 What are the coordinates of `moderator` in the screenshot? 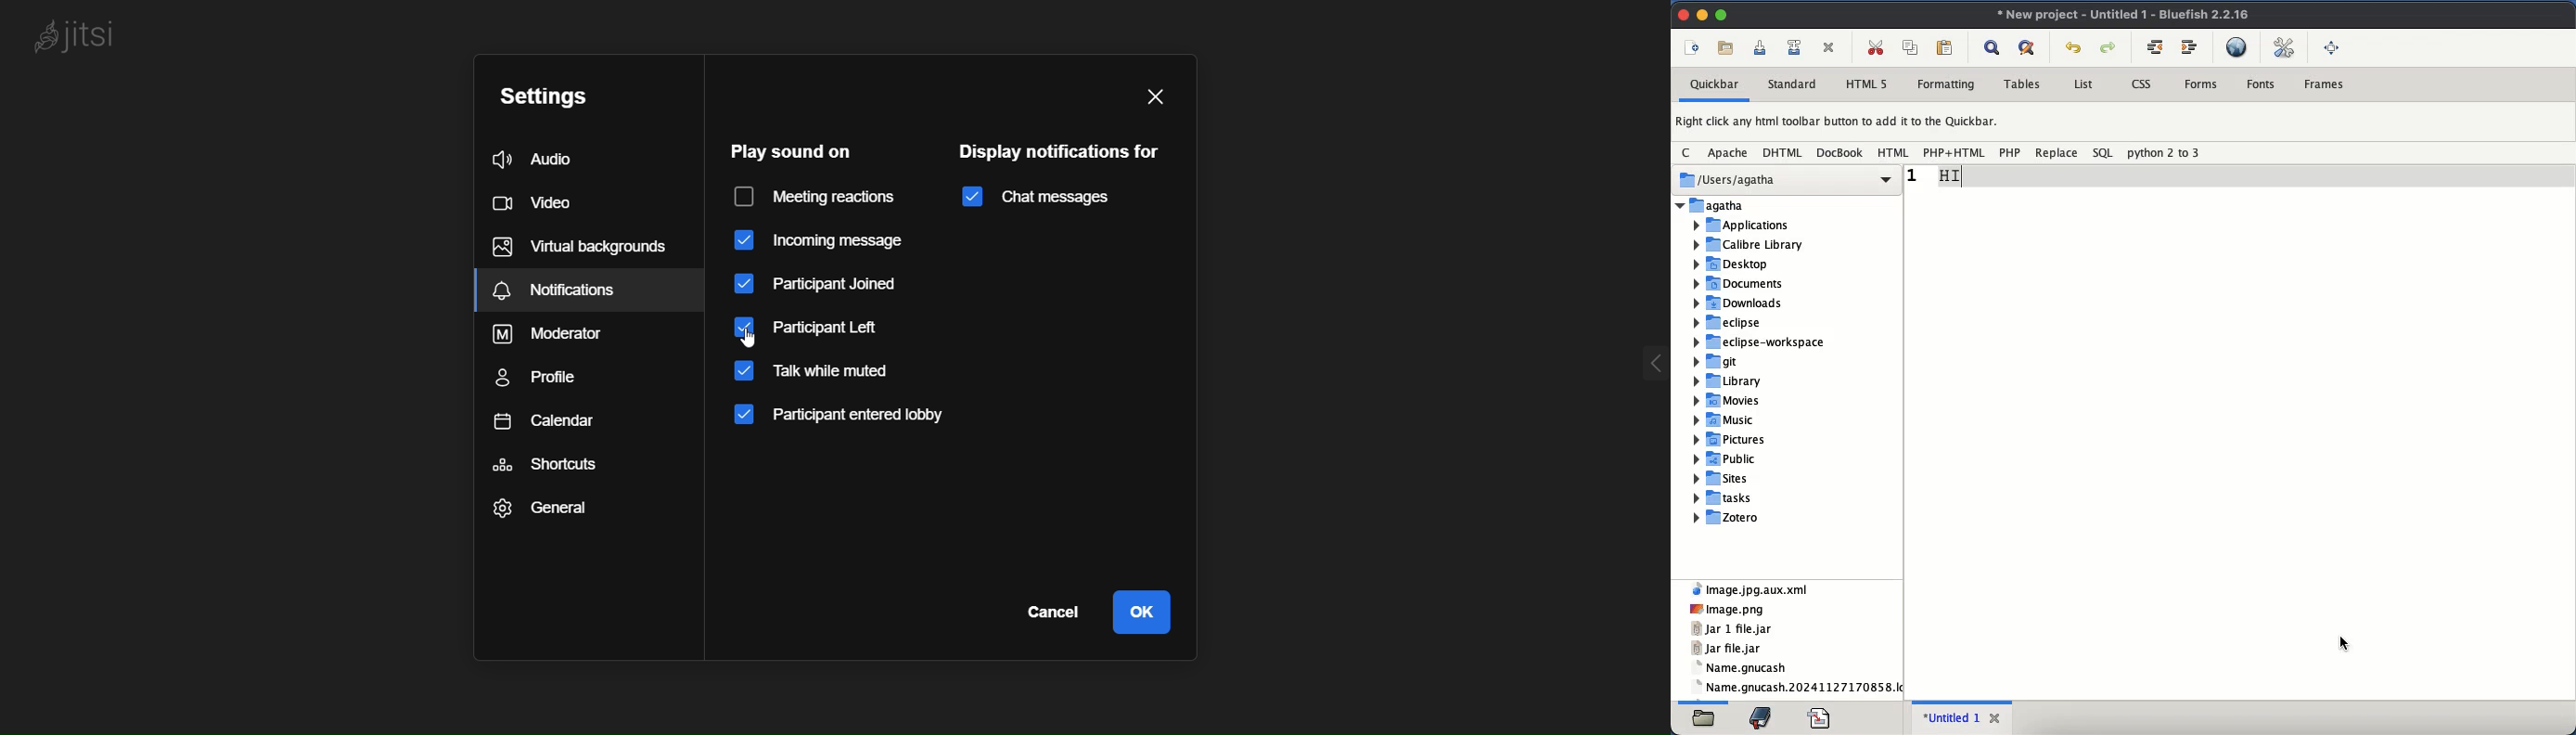 It's located at (575, 331).